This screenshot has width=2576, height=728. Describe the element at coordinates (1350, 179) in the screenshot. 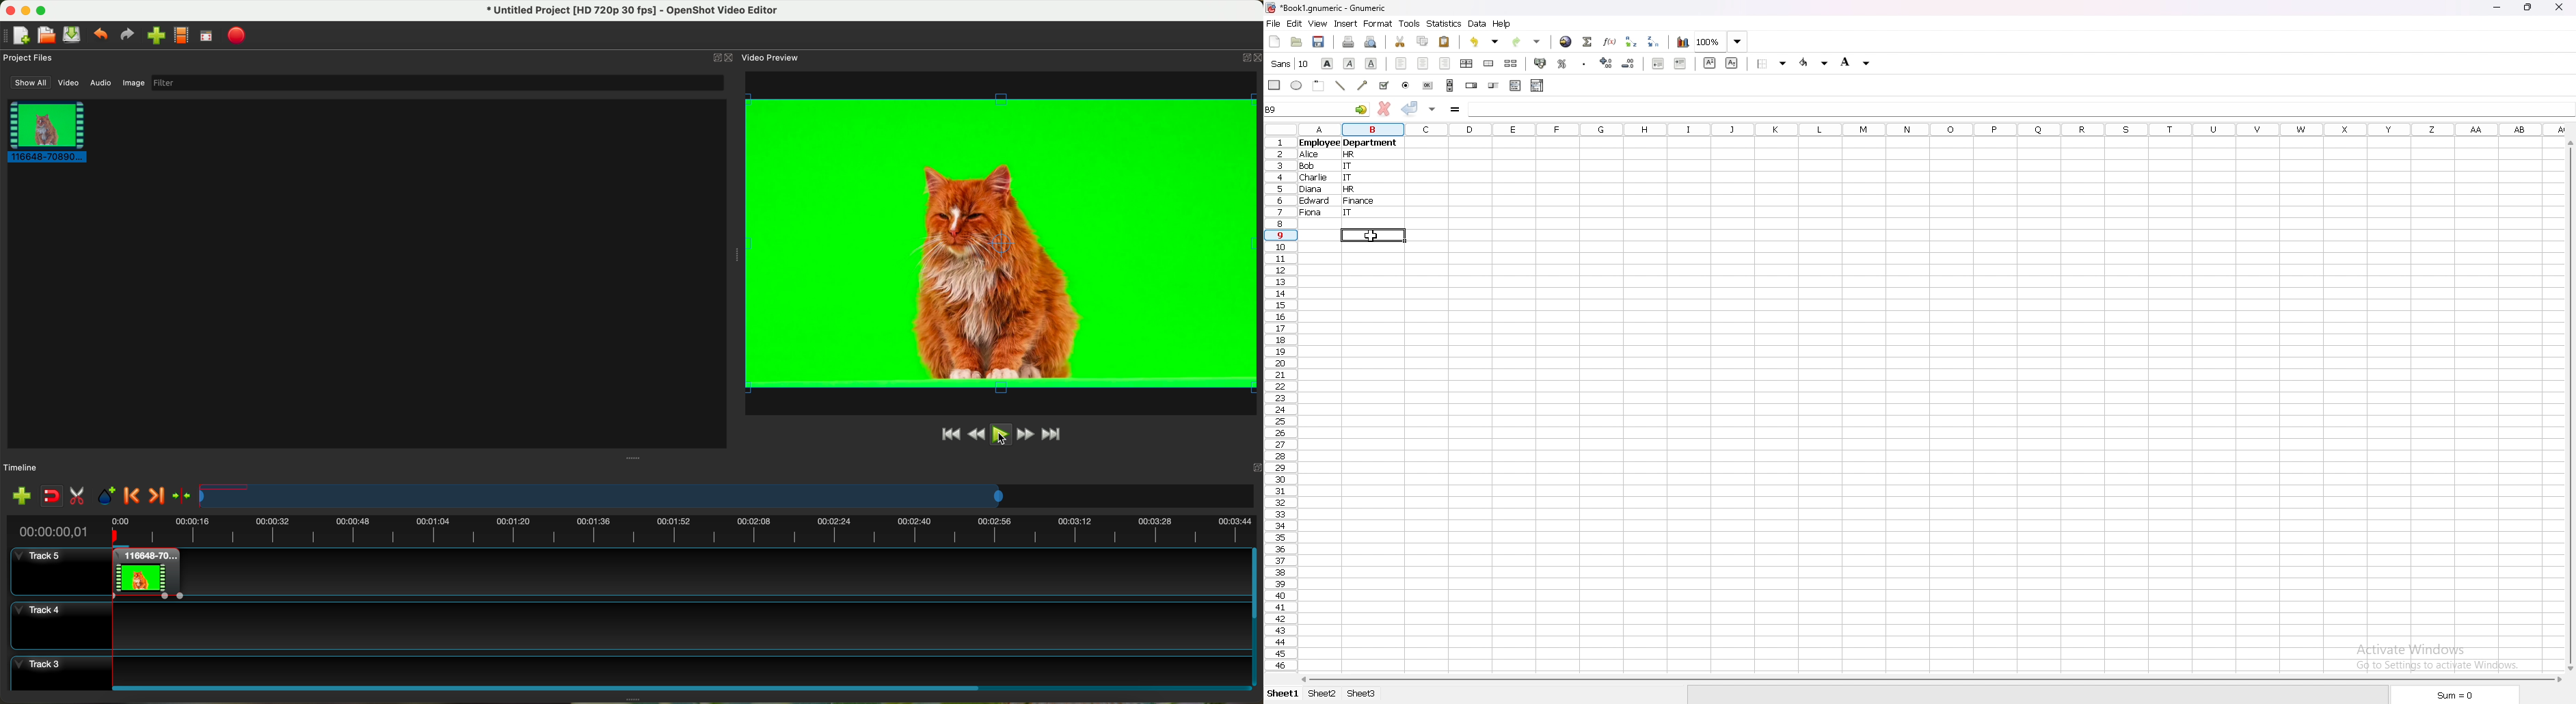

I see `it` at that location.